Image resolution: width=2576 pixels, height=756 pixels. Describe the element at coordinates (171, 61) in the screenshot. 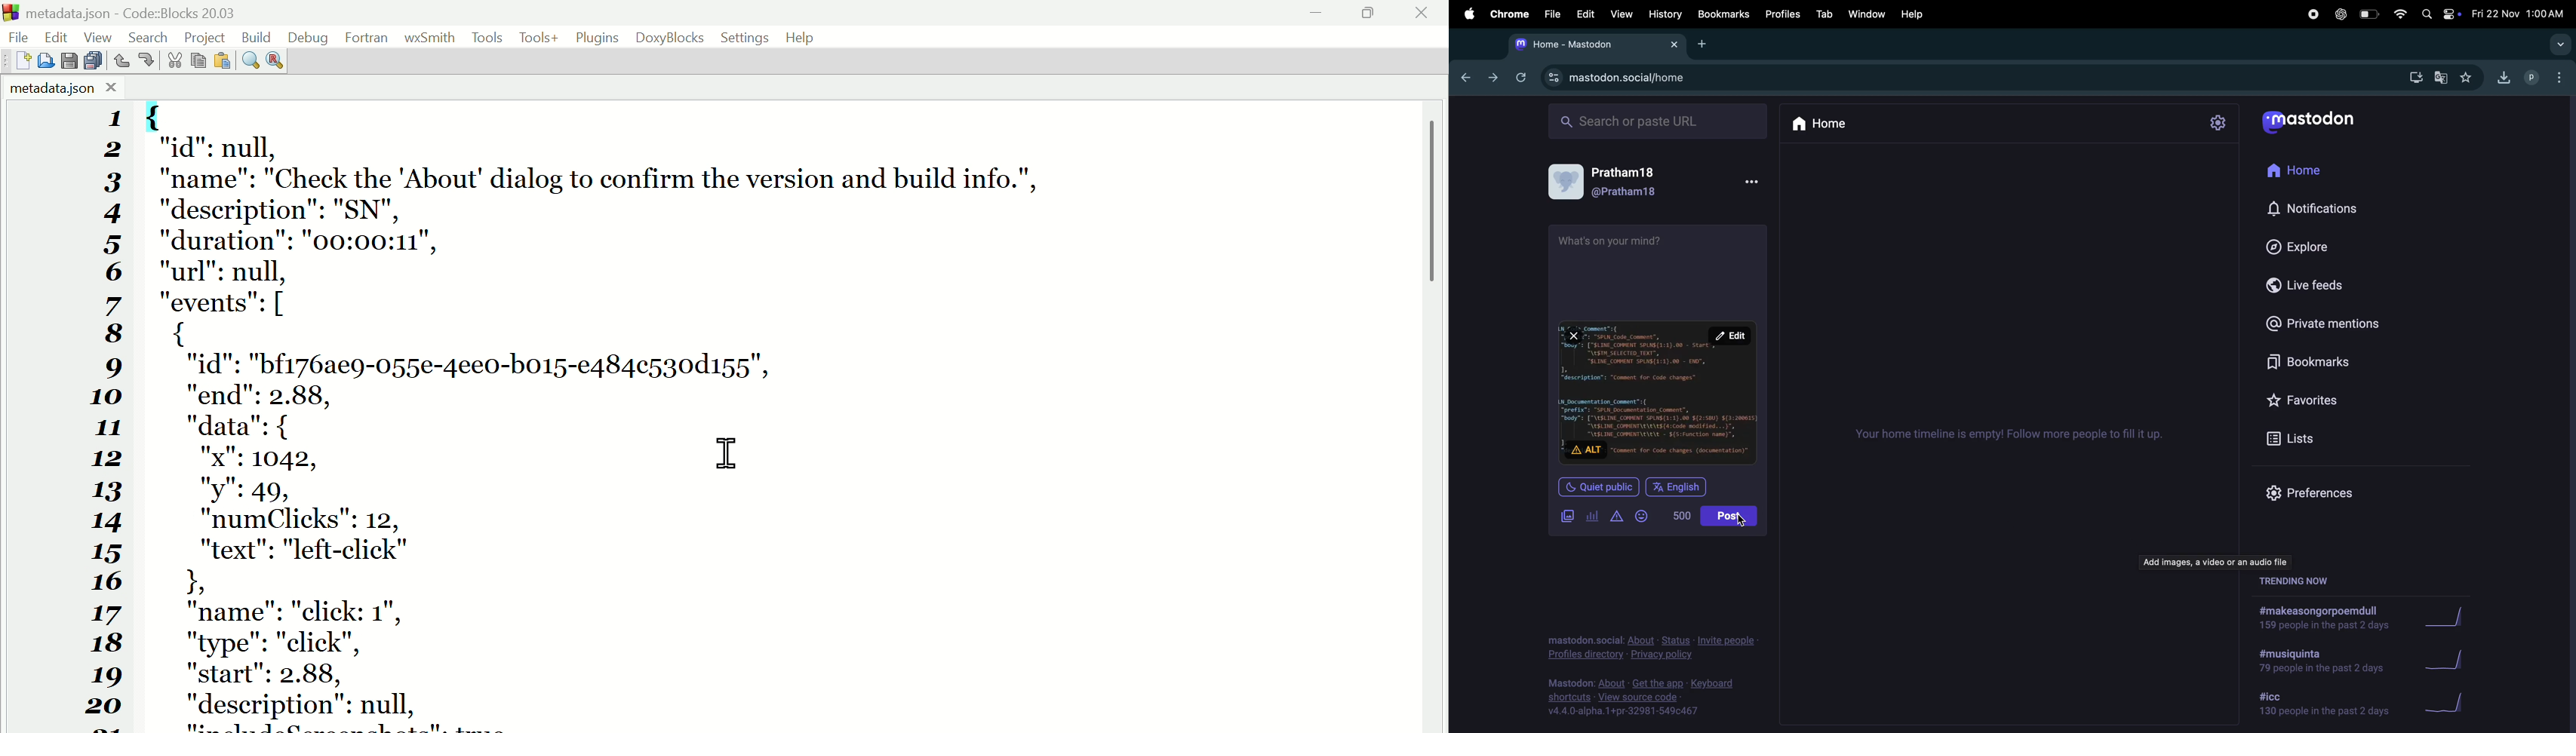

I see `Cut` at that location.